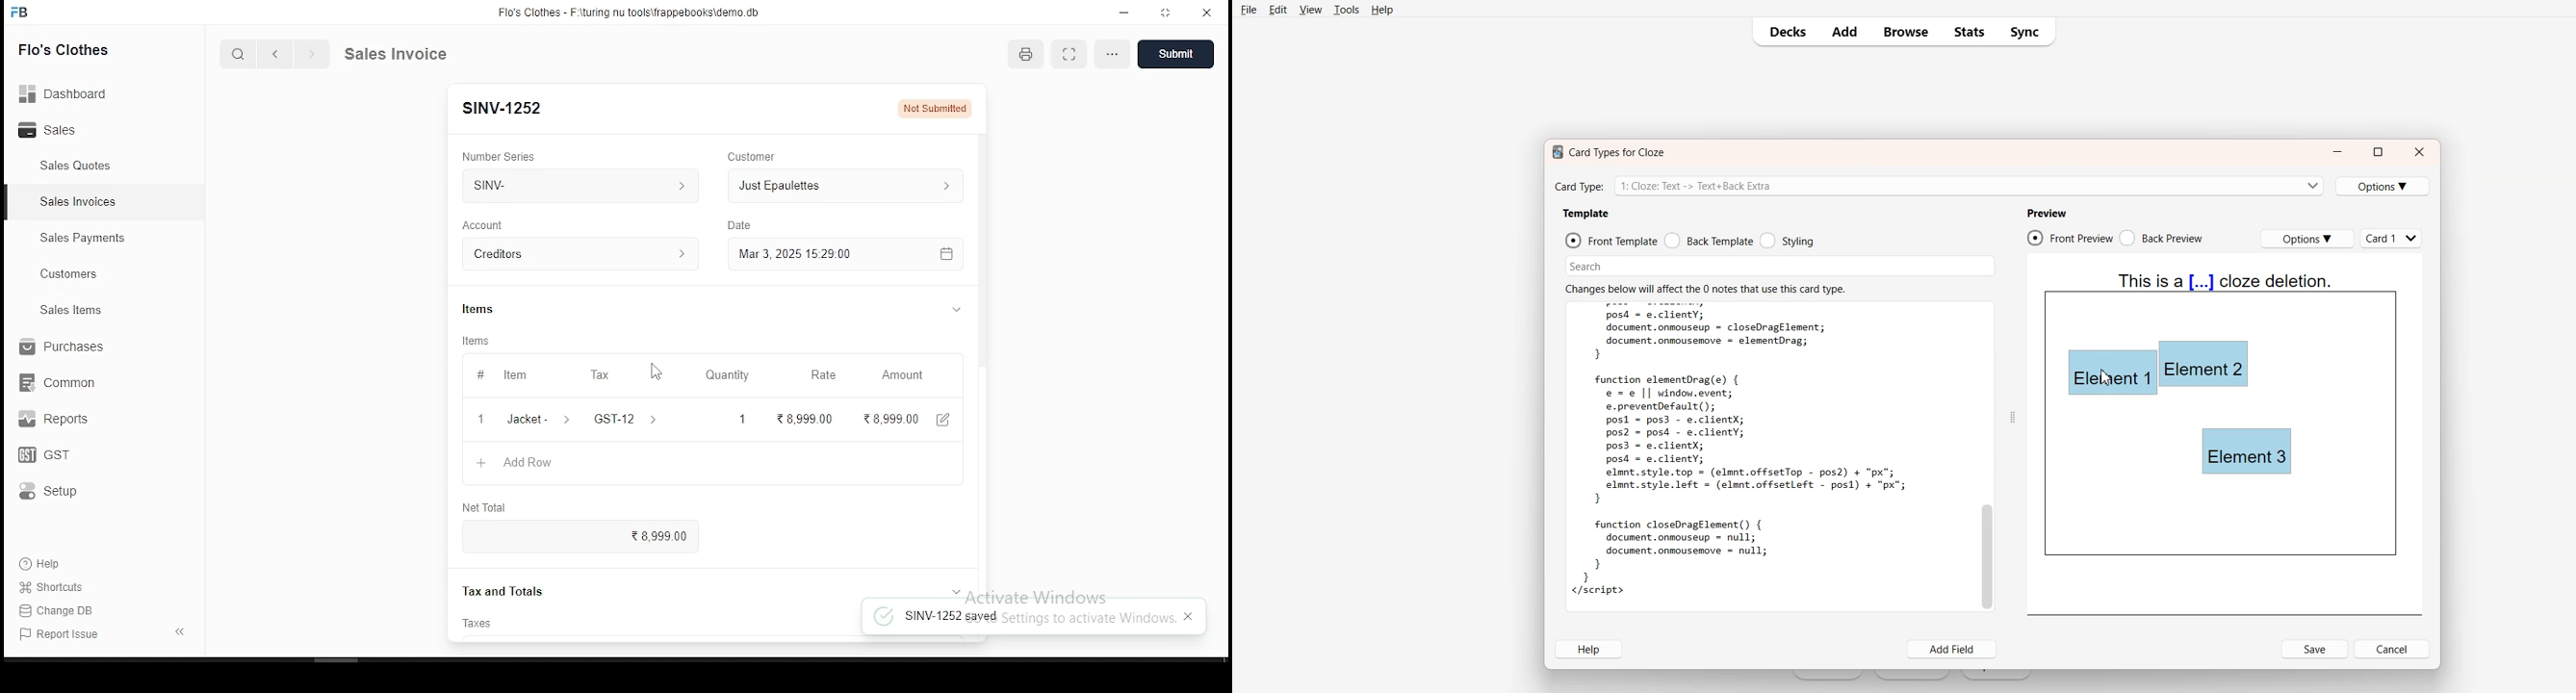 The image size is (2576, 700). What do you see at coordinates (2307, 239) in the screenshot?
I see `Options` at bounding box center [2307, 239].